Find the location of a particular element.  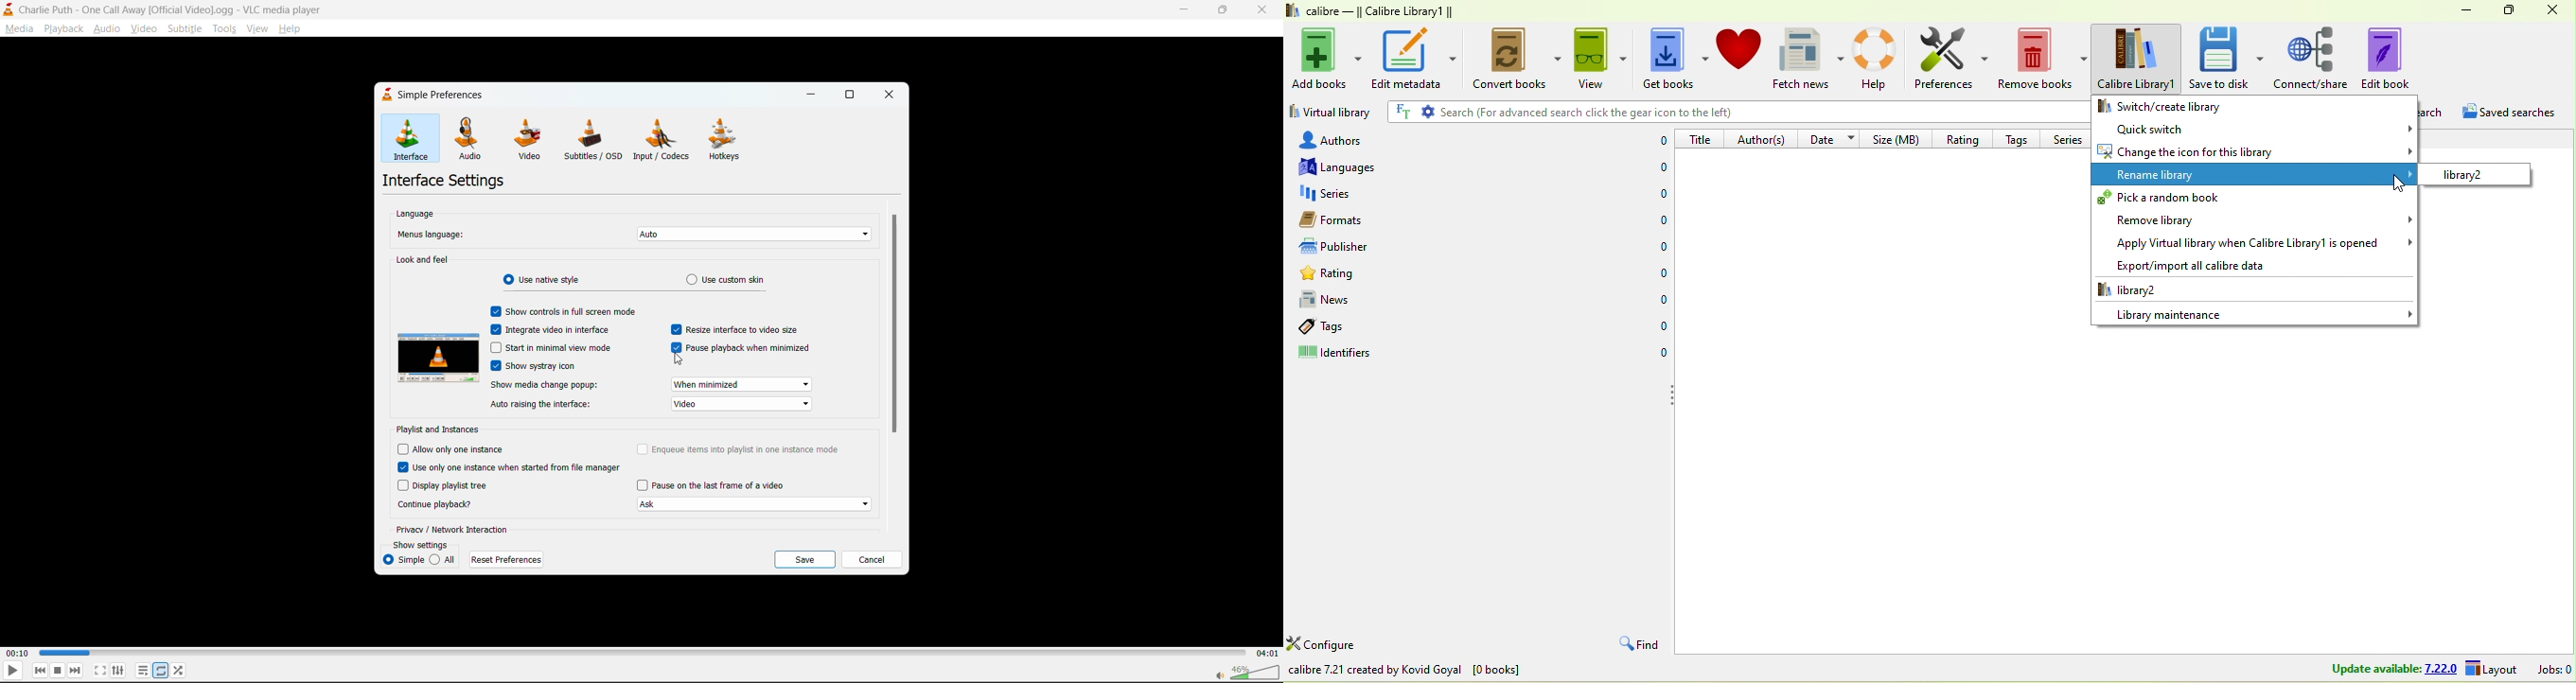

help is located at coordinates (1879, 58).